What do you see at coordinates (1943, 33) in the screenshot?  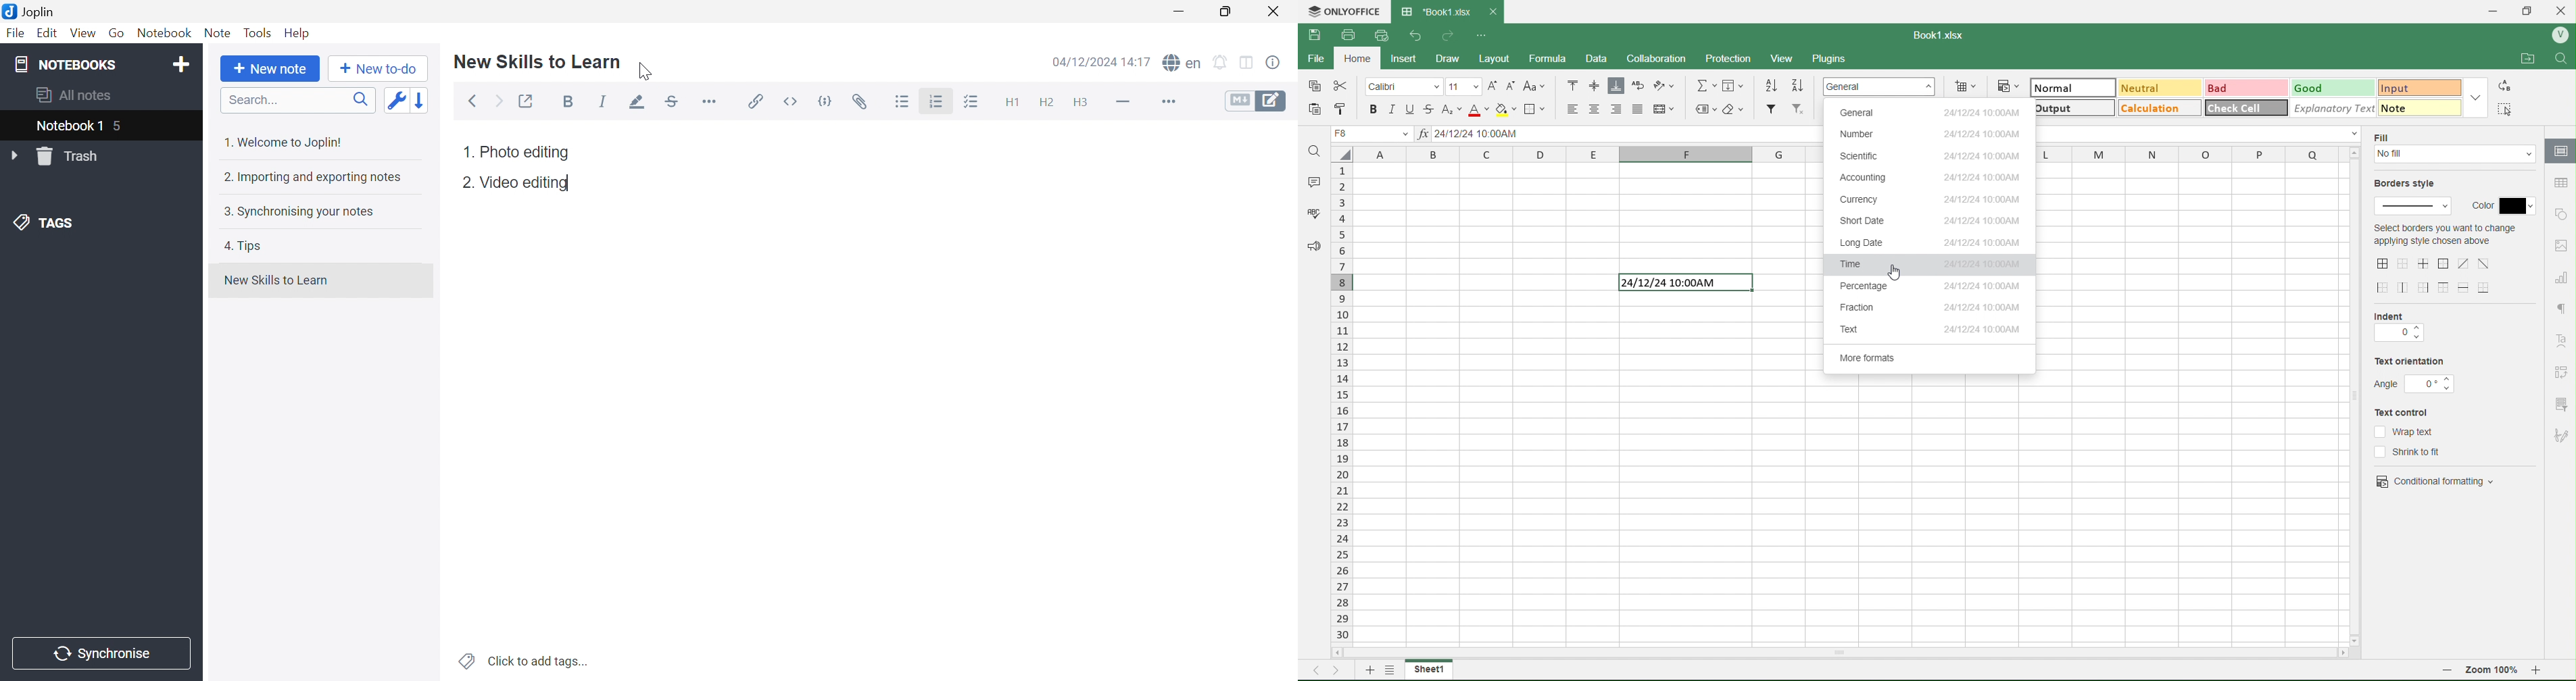 I see `Book1.xlsx` at bounding box center [1943, 33].